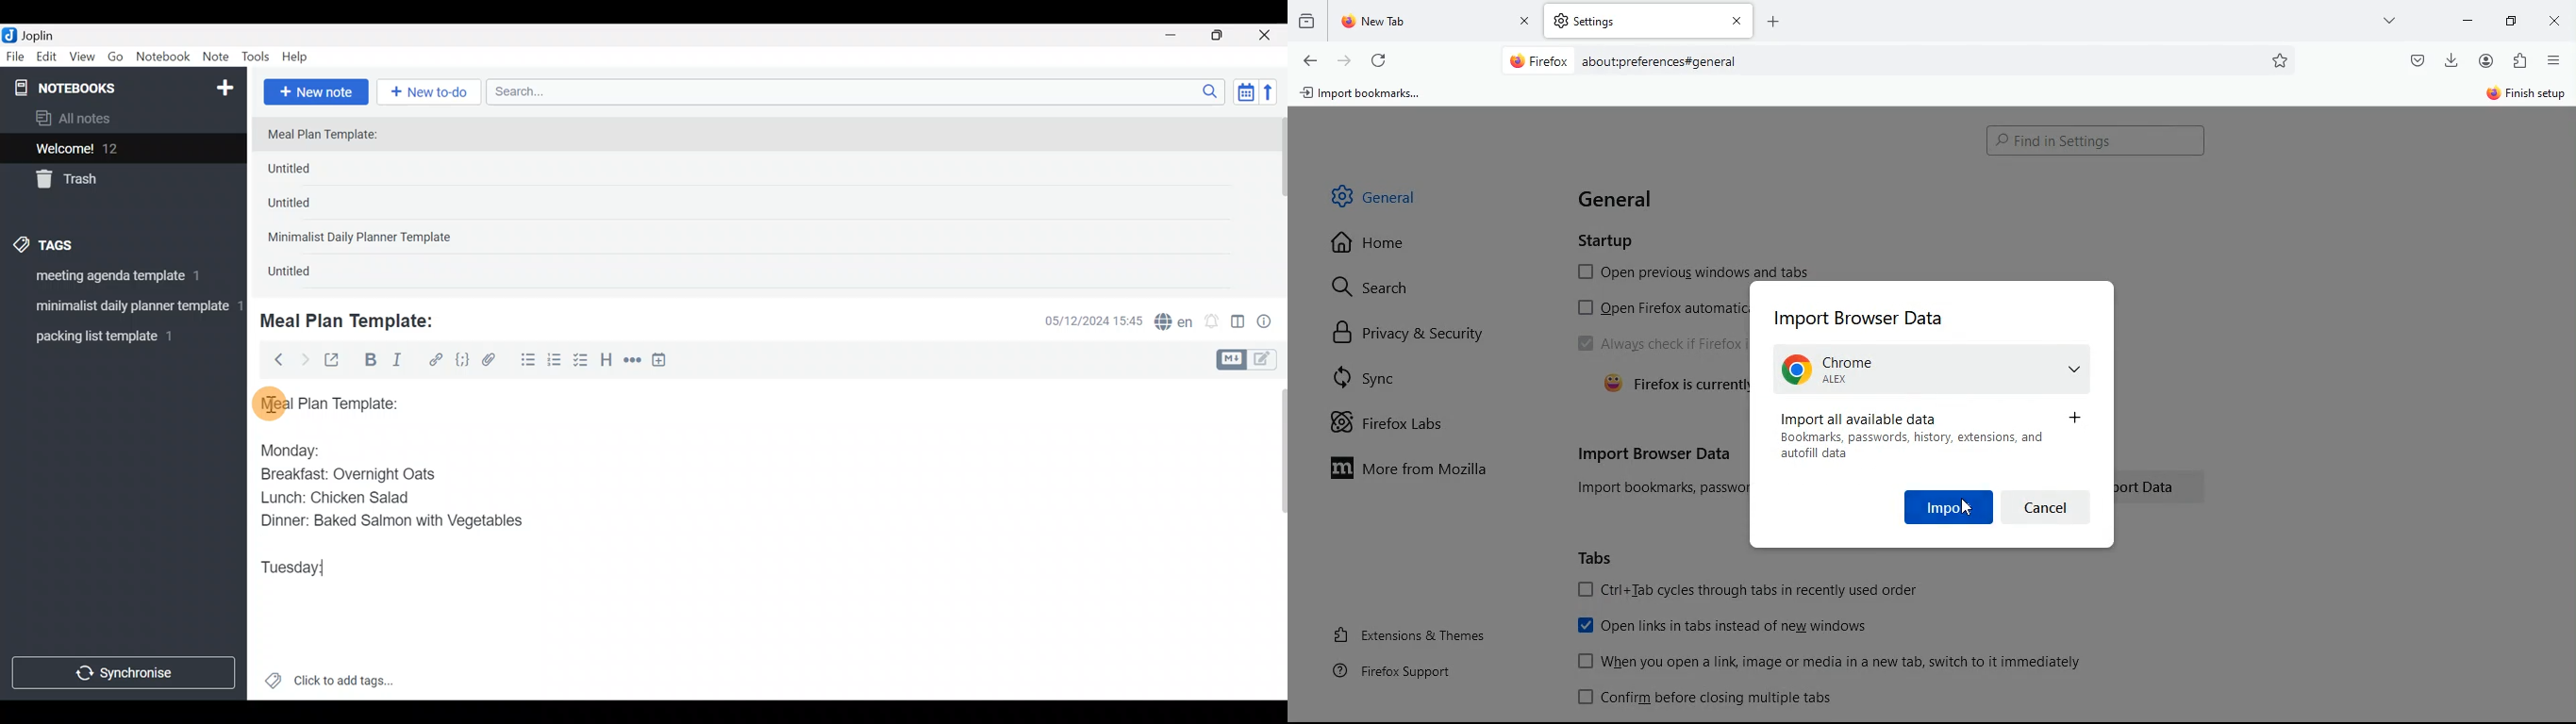  Describe the element at coordinates (2485, 60) in the screenshot. I see `profile` at that location.